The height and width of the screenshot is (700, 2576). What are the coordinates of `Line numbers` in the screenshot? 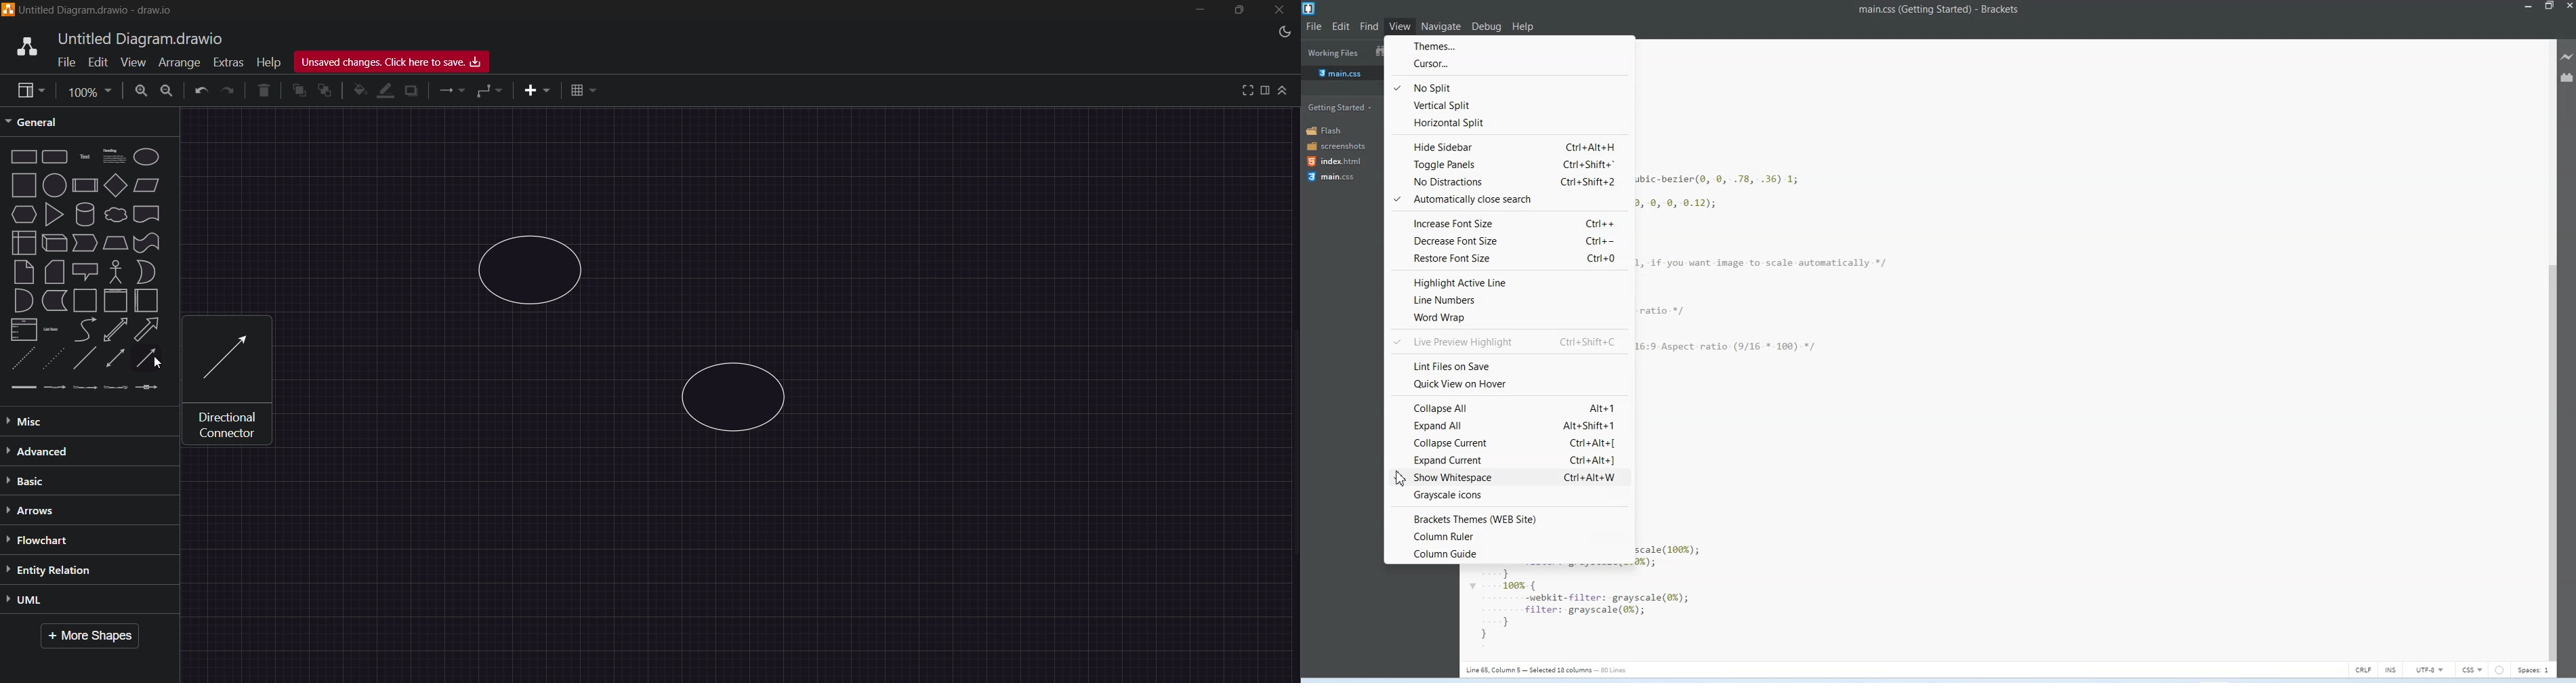 It's located at (1510, 301).